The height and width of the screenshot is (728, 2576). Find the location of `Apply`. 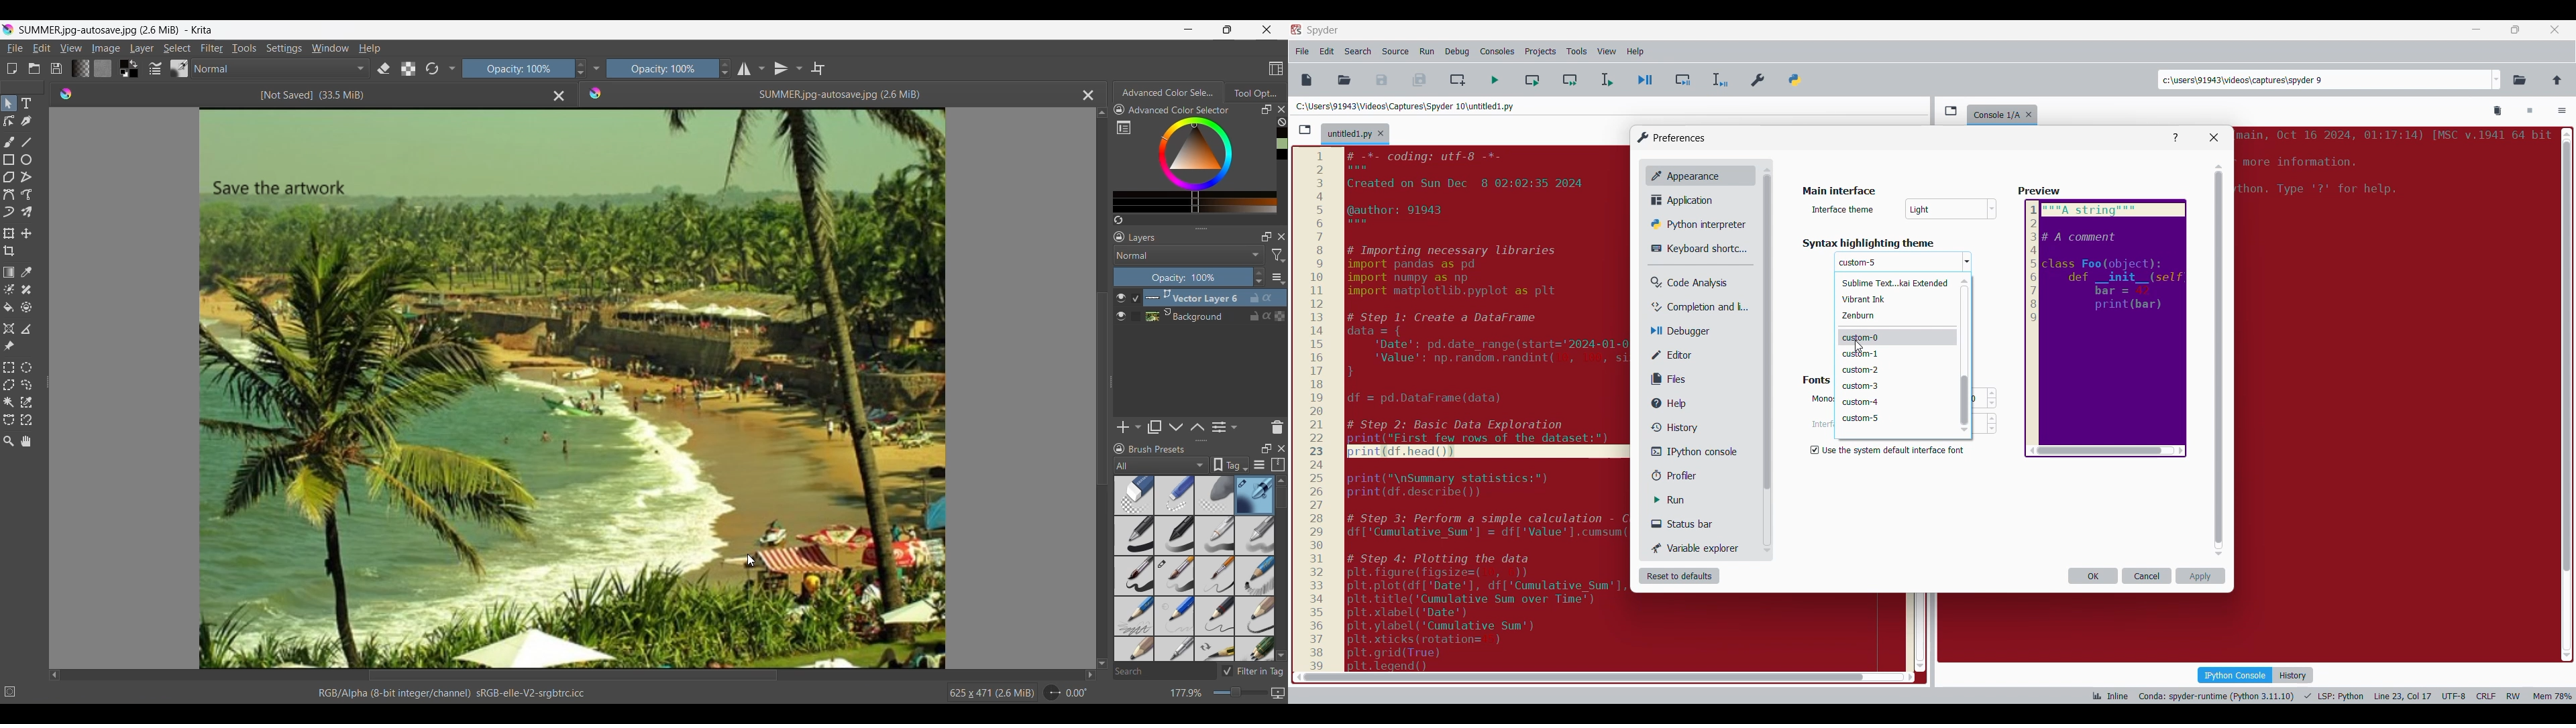

Apply is located at coordinates (2200, 576).